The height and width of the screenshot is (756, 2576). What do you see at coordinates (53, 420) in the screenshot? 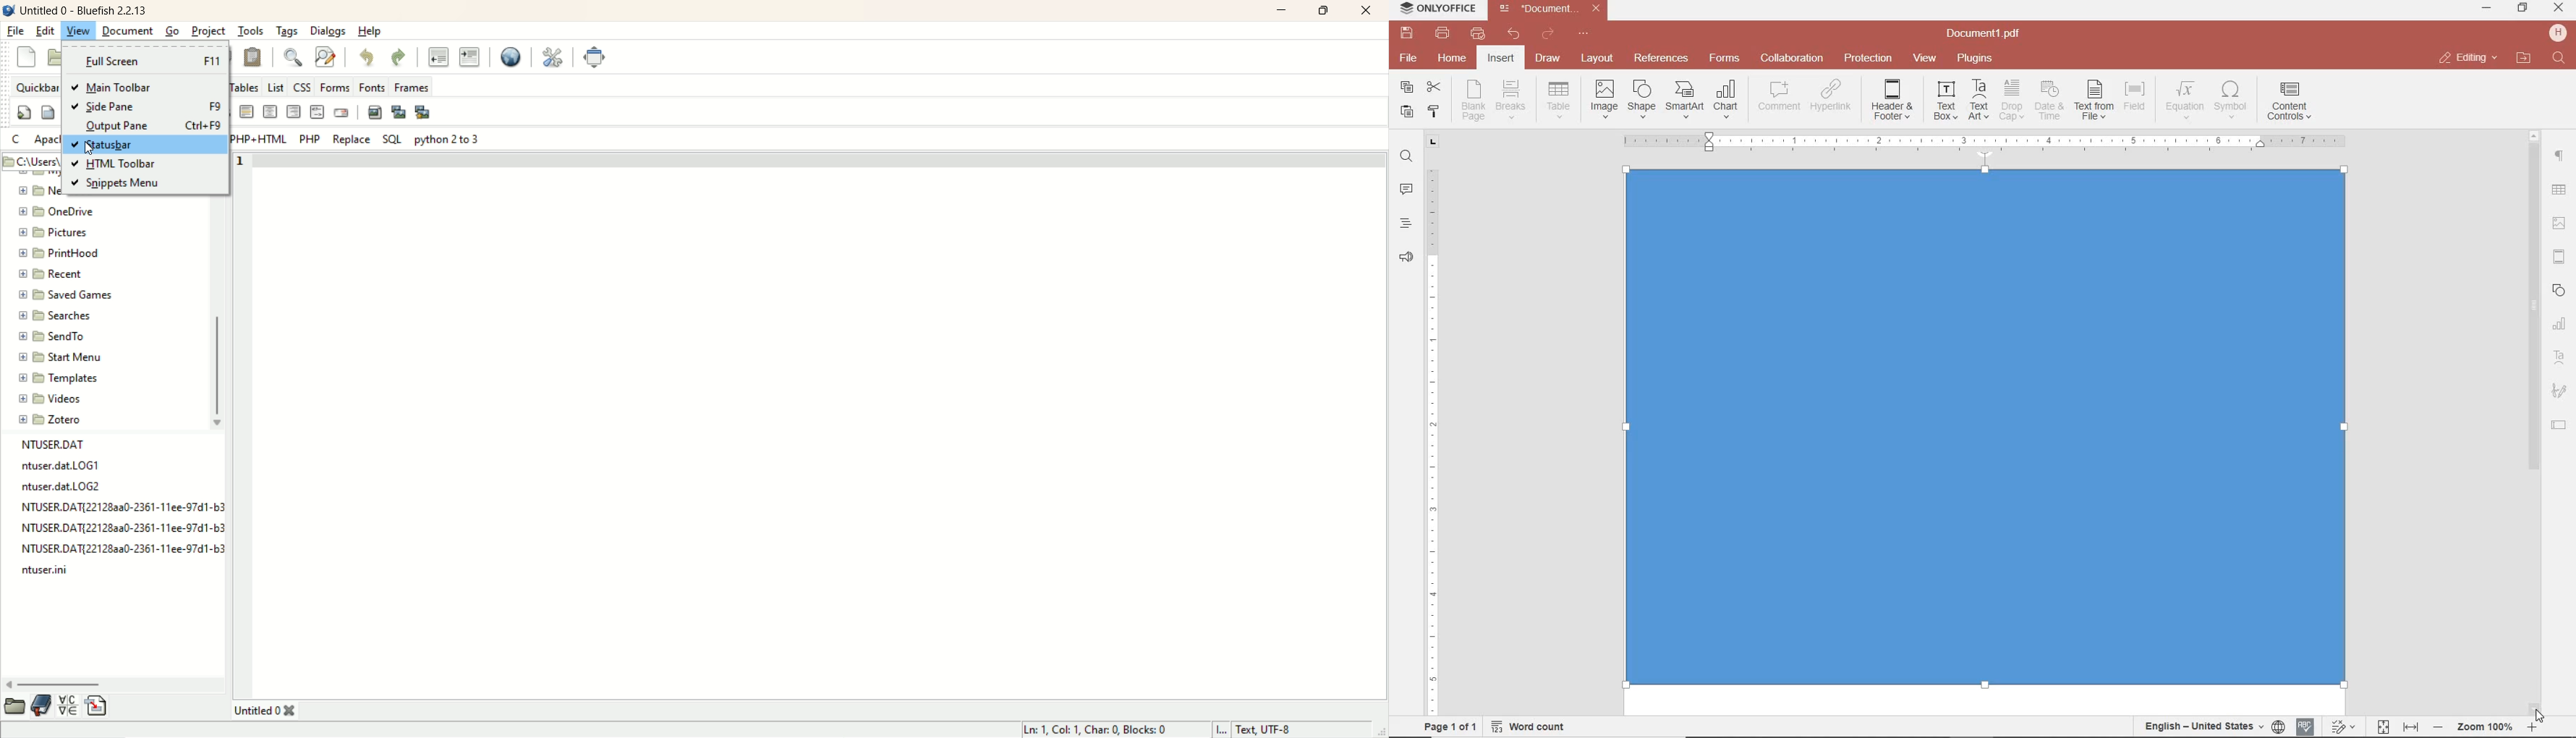
I see `zotero` at bounding box center [53, 420].